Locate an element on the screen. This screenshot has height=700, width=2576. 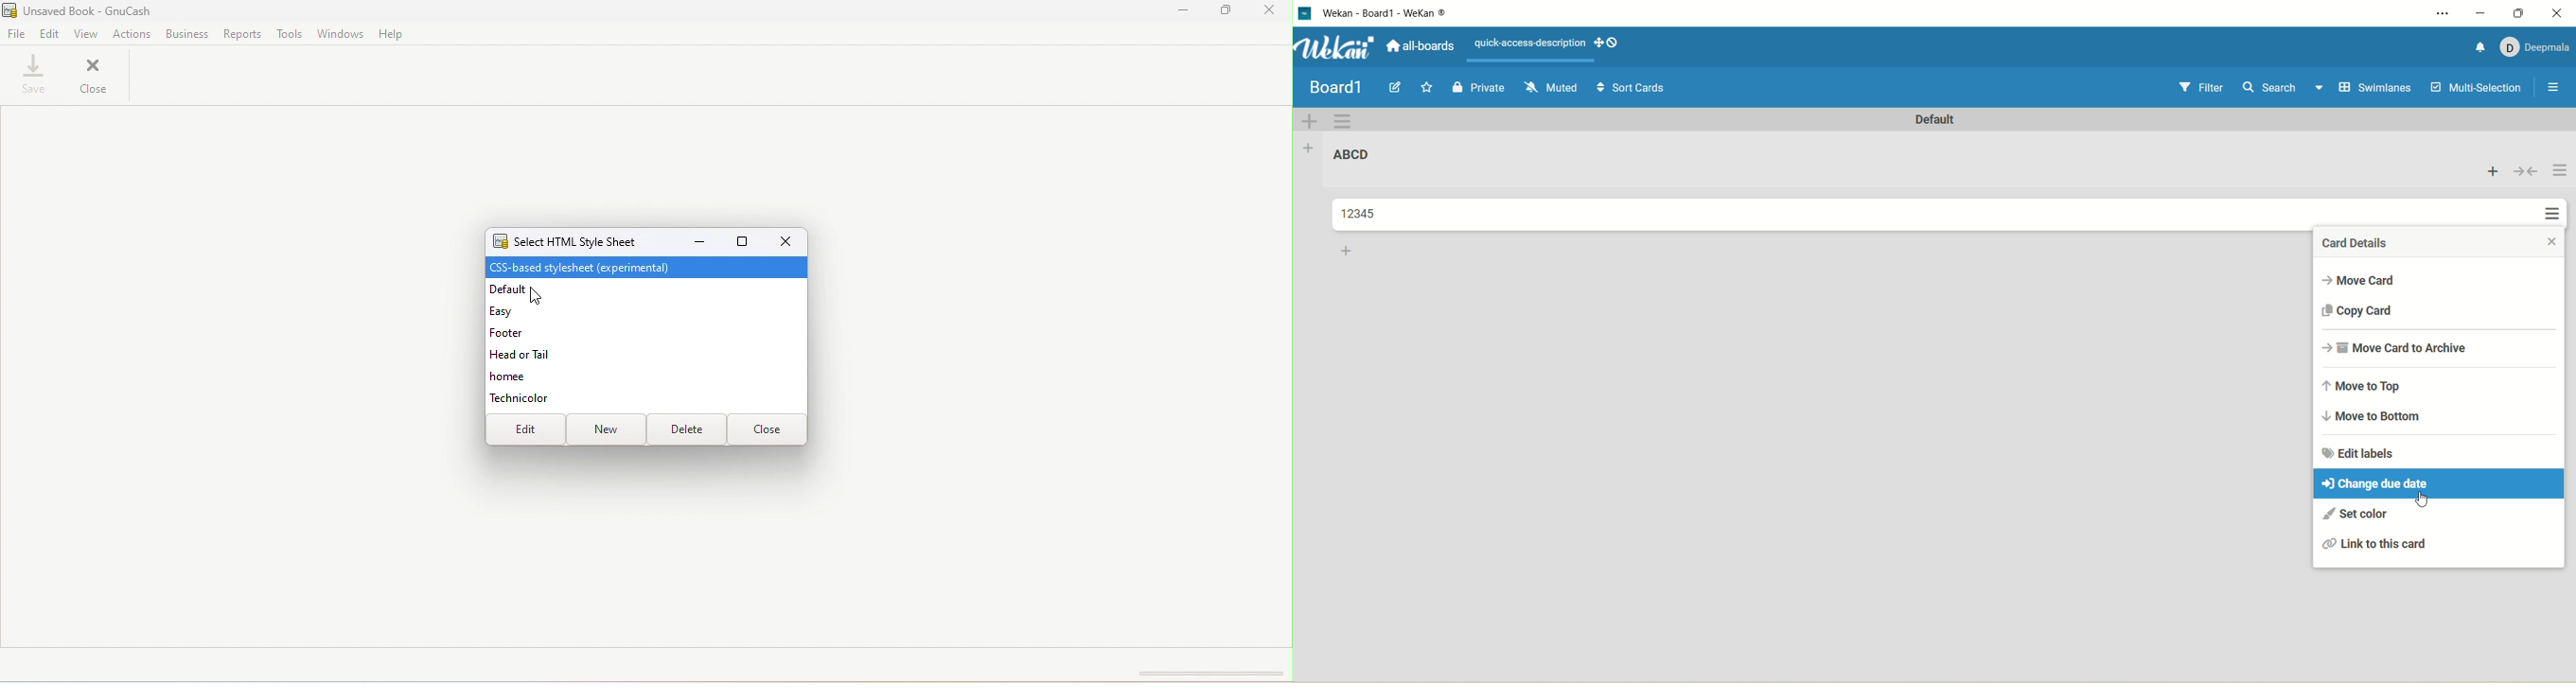
favorite is located at coordinates (1428, 87).